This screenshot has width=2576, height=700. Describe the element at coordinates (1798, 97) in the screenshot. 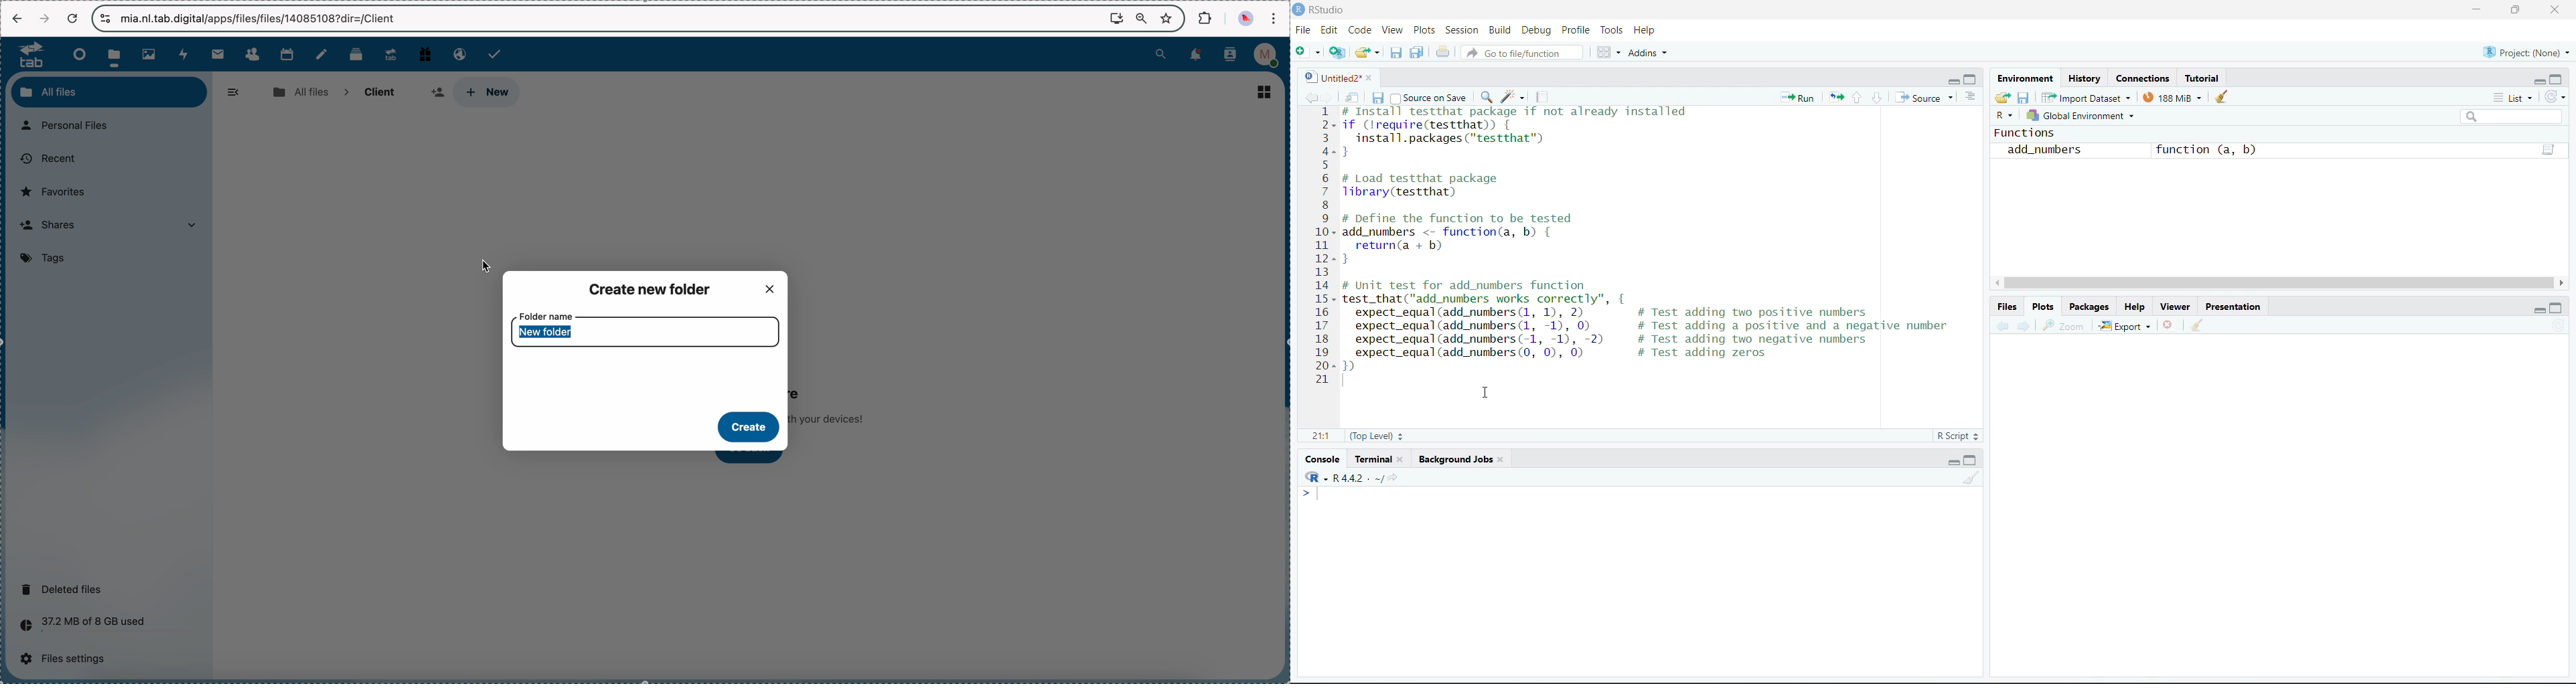

I see `run` at that location.